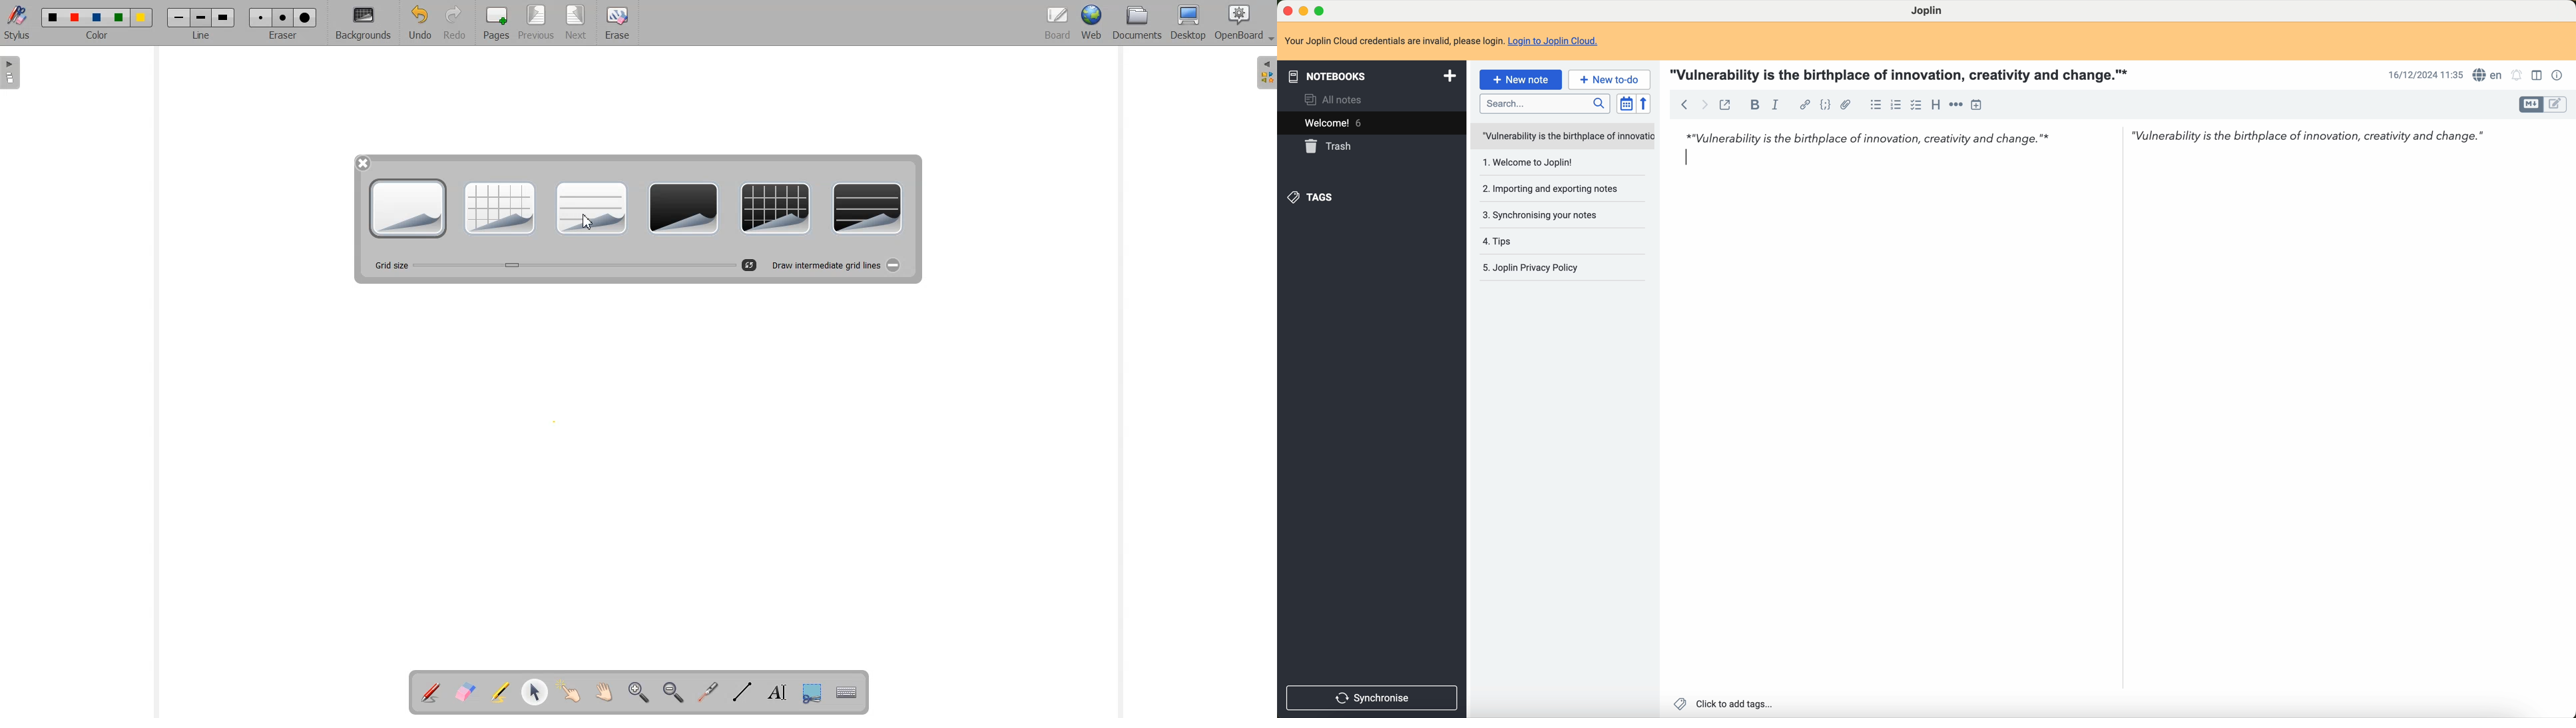 This screenshot has height=728, width=2576. Describe the element at coordinates (1823, 104) in the screenshot. I see `code` at that location.